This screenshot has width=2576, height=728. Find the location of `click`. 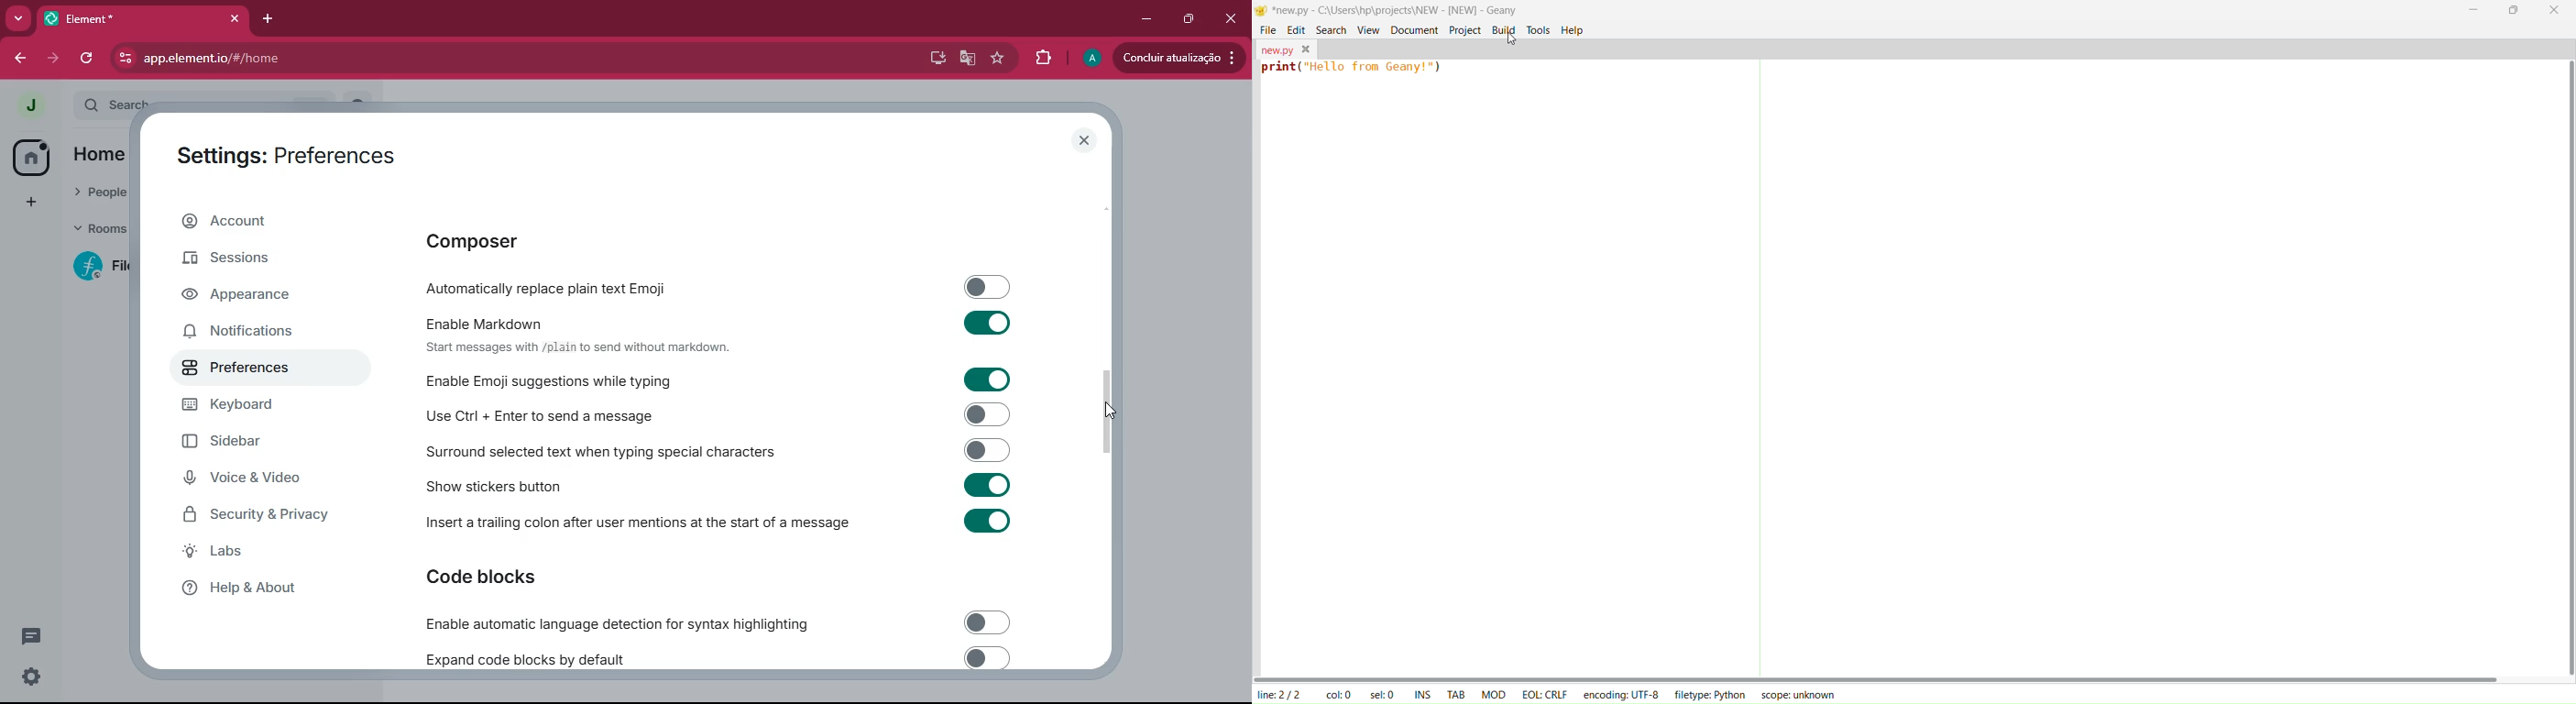

click is located at coordinates (1233, 20).